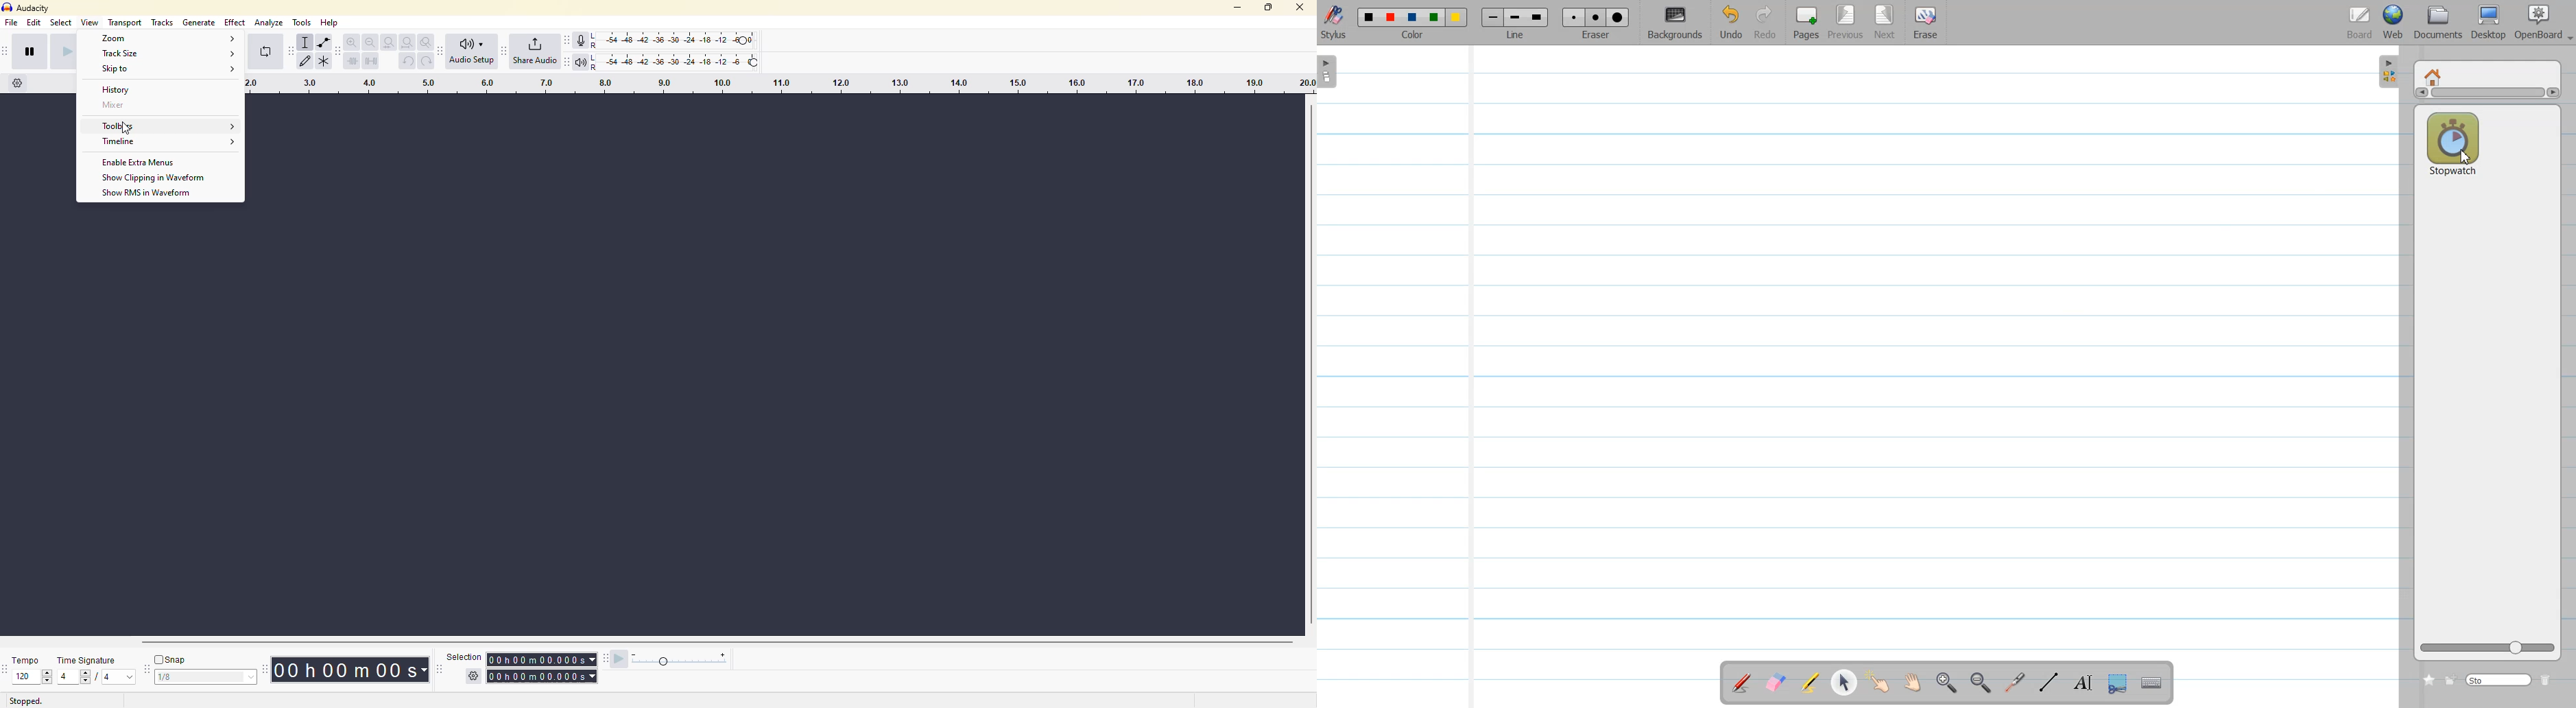 Image resolution: width=2576 pixels, height=728 pixels. I want to click on multi tool, so click(325, 60).